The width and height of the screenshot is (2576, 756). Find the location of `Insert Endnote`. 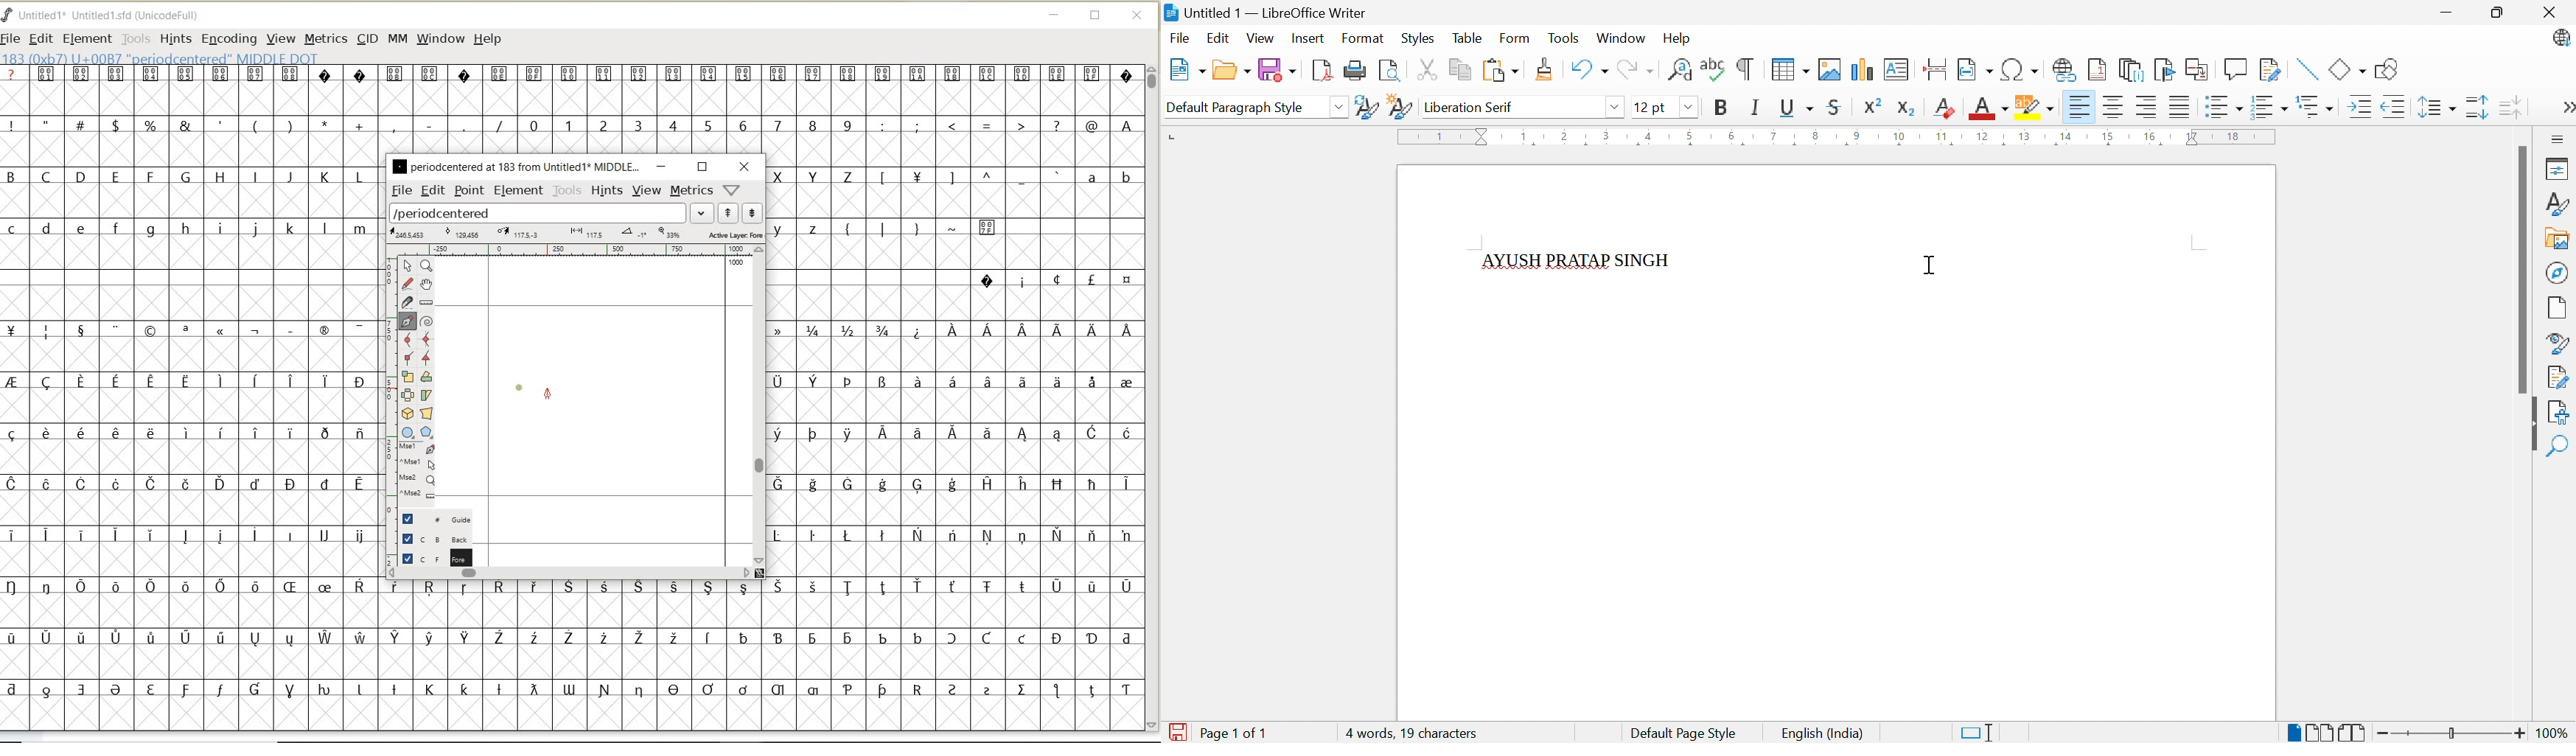

Insert Endnote is located at coordinates (2129, 71).